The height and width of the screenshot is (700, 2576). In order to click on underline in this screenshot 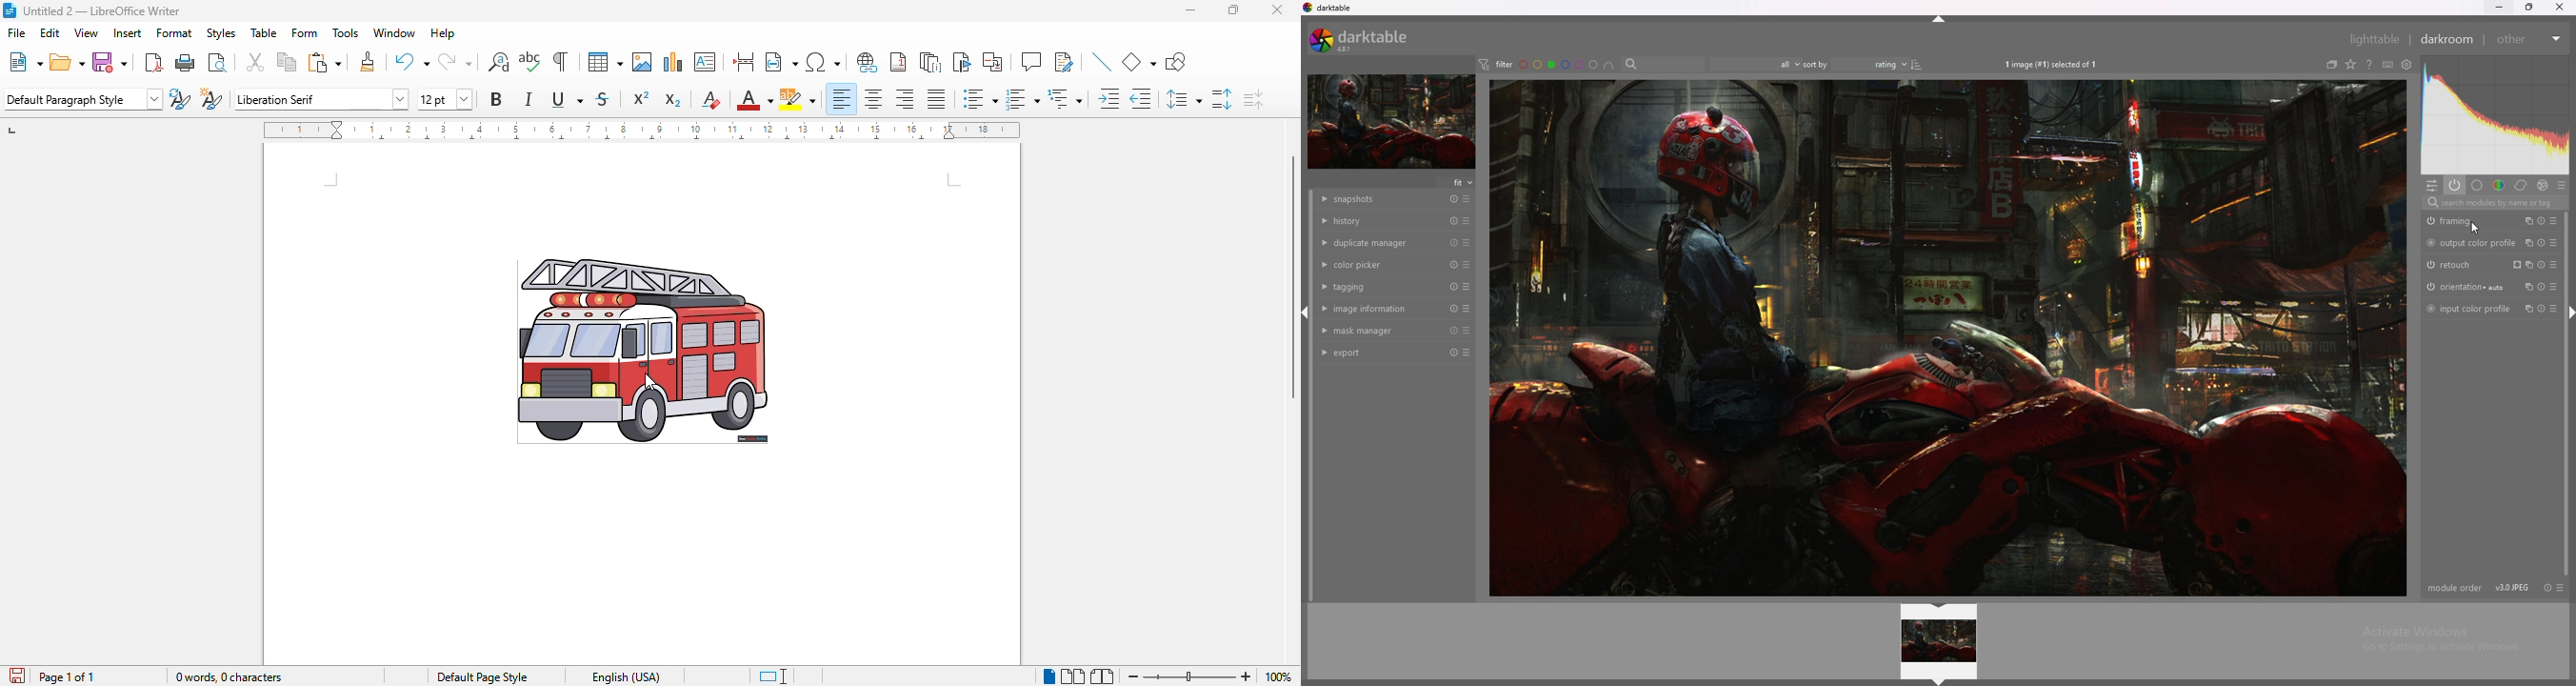, I will do `click(568, 99)`.